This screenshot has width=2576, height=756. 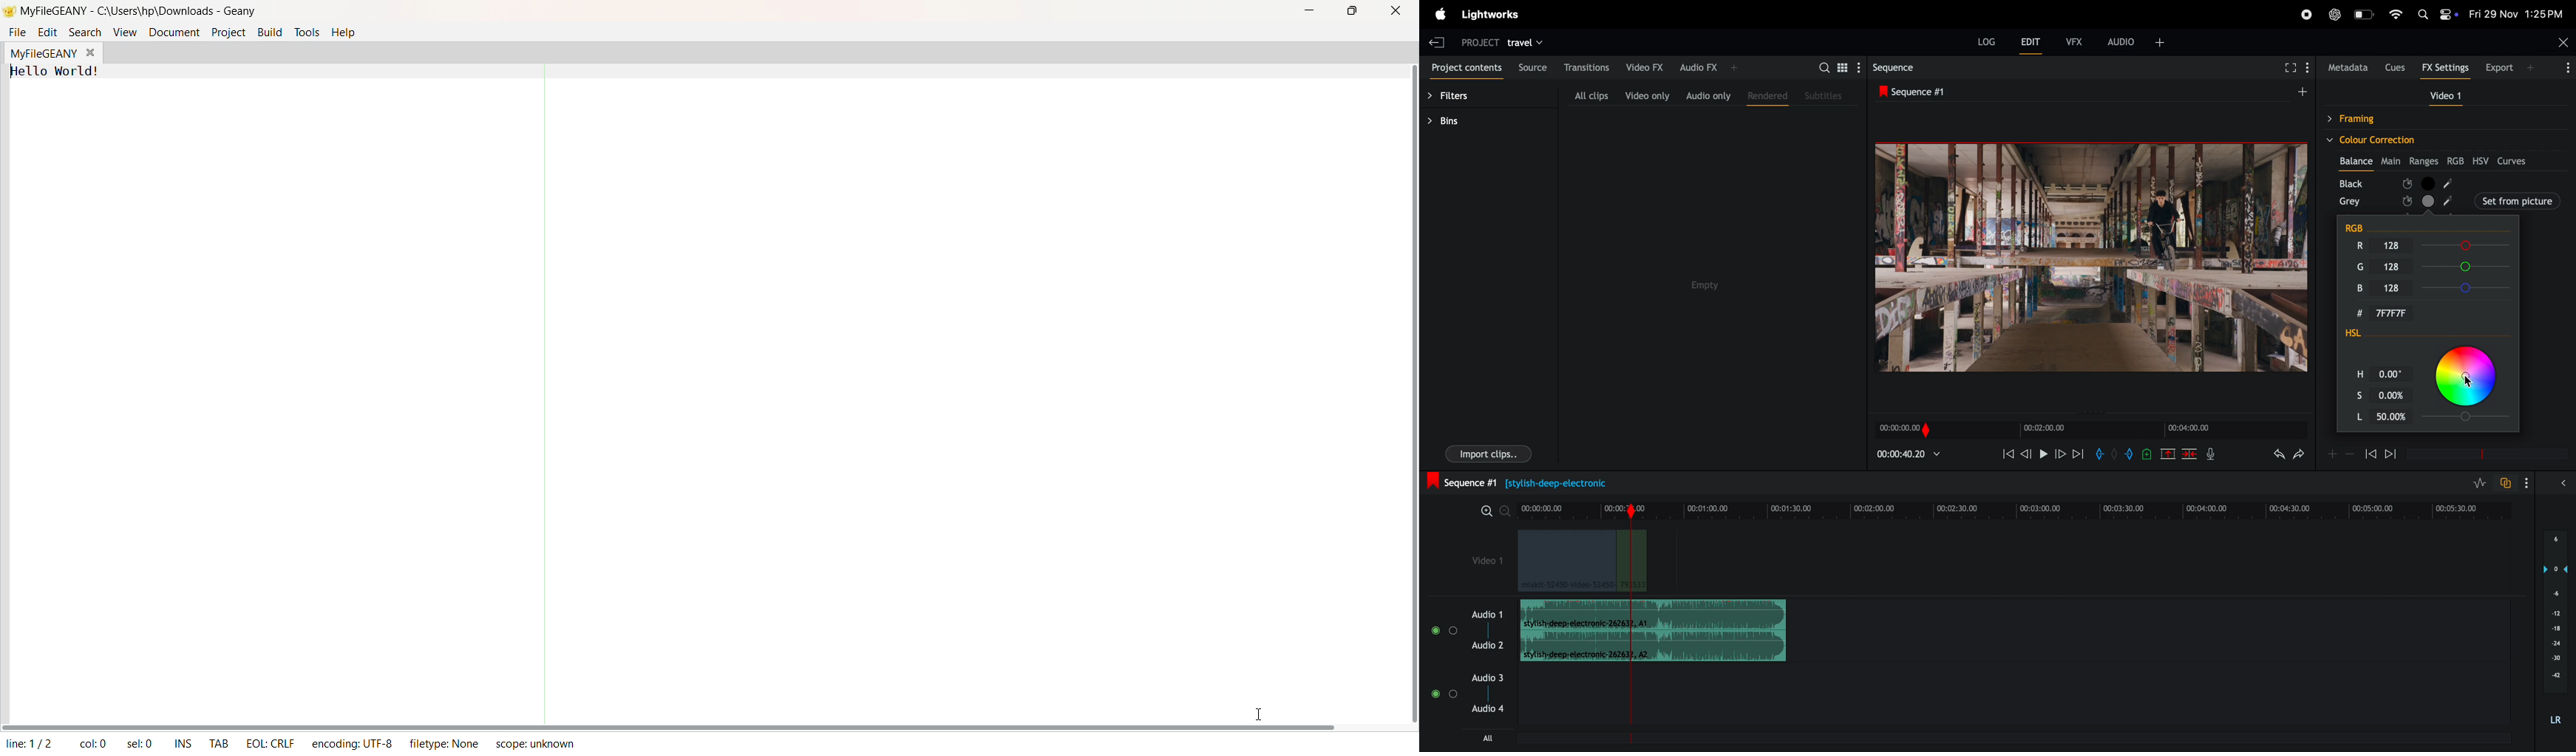 I want to click on Hex Input, so click(x=2398, y=313).